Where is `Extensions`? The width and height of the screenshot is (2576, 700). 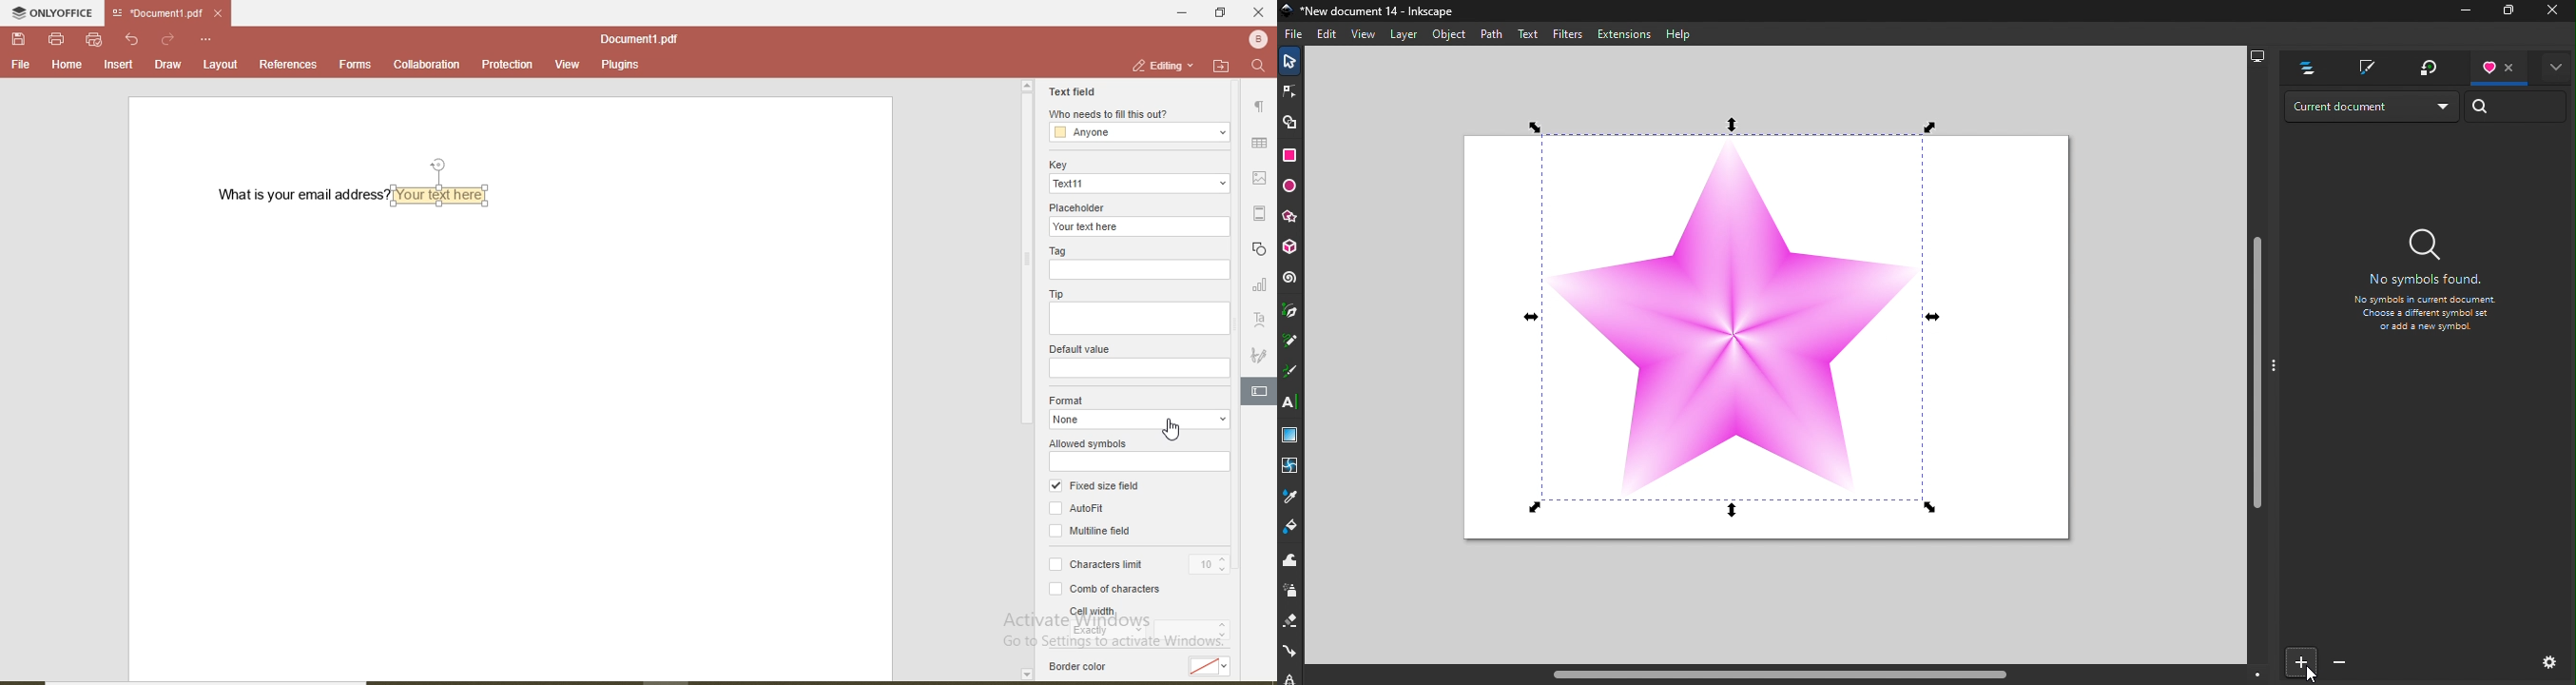
Extensions is located at coordinates (1625, 35).